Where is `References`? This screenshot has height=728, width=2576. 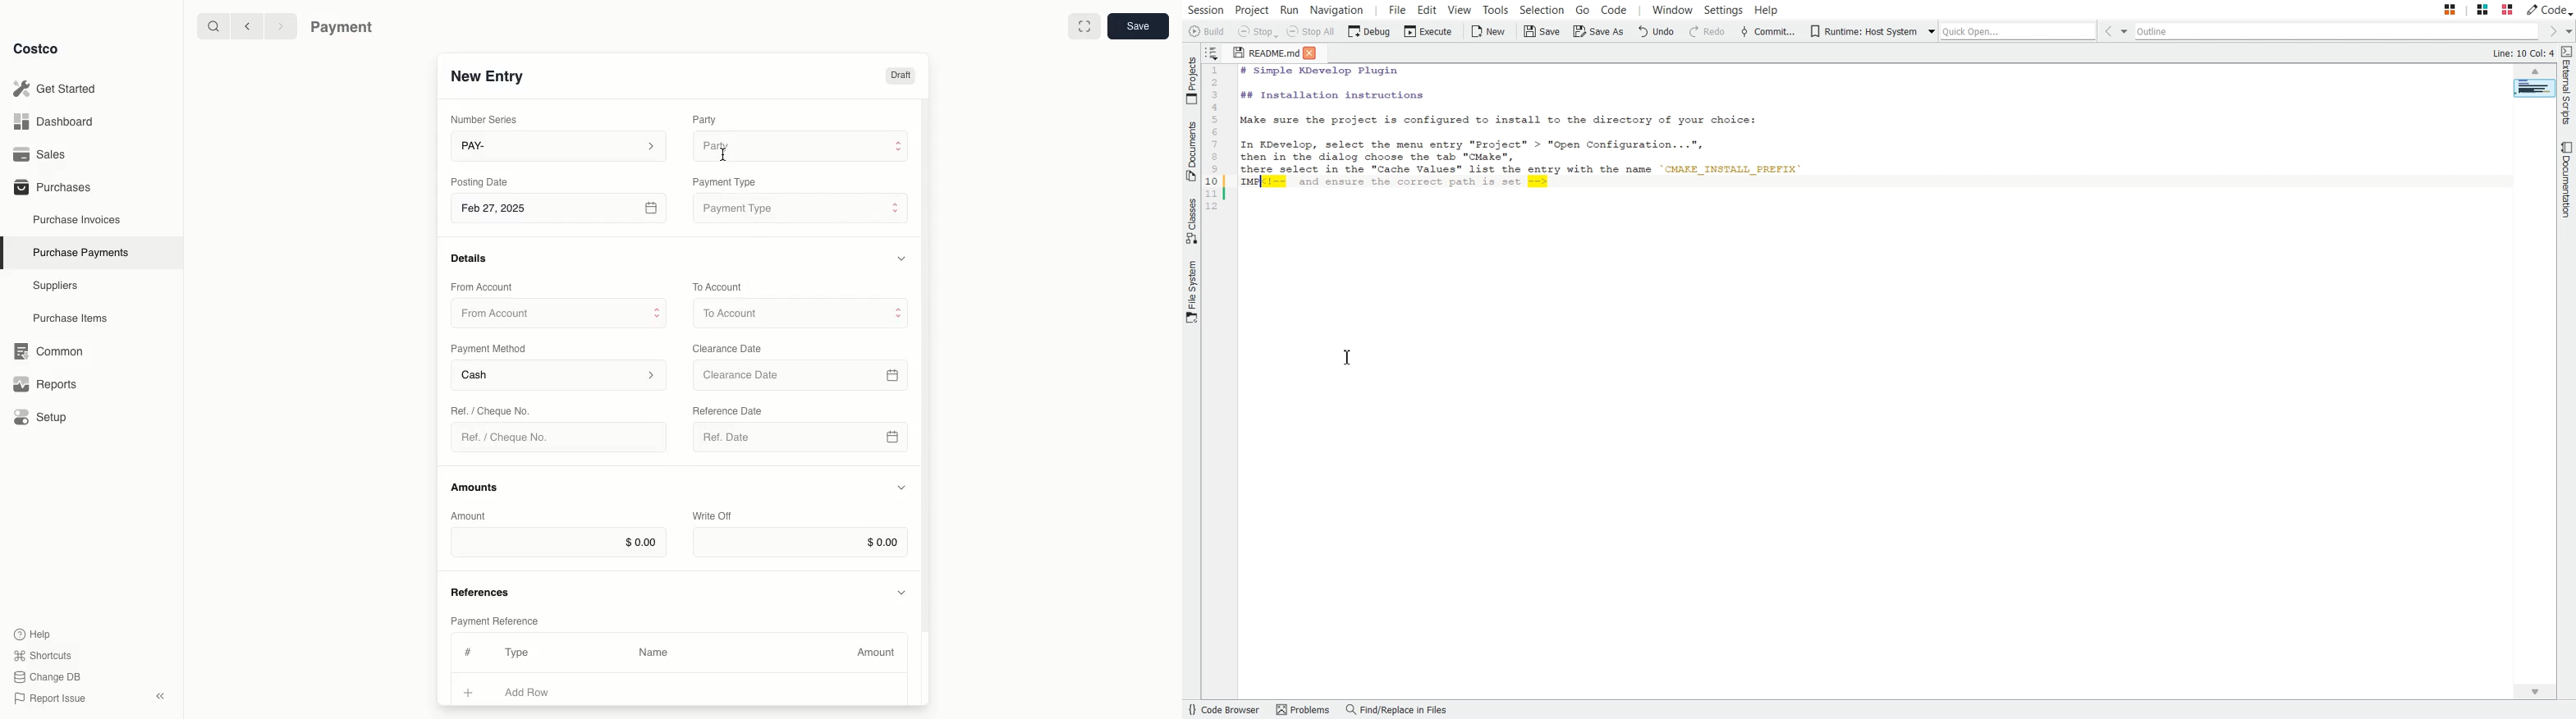 References is located at coordinates (483, 590).